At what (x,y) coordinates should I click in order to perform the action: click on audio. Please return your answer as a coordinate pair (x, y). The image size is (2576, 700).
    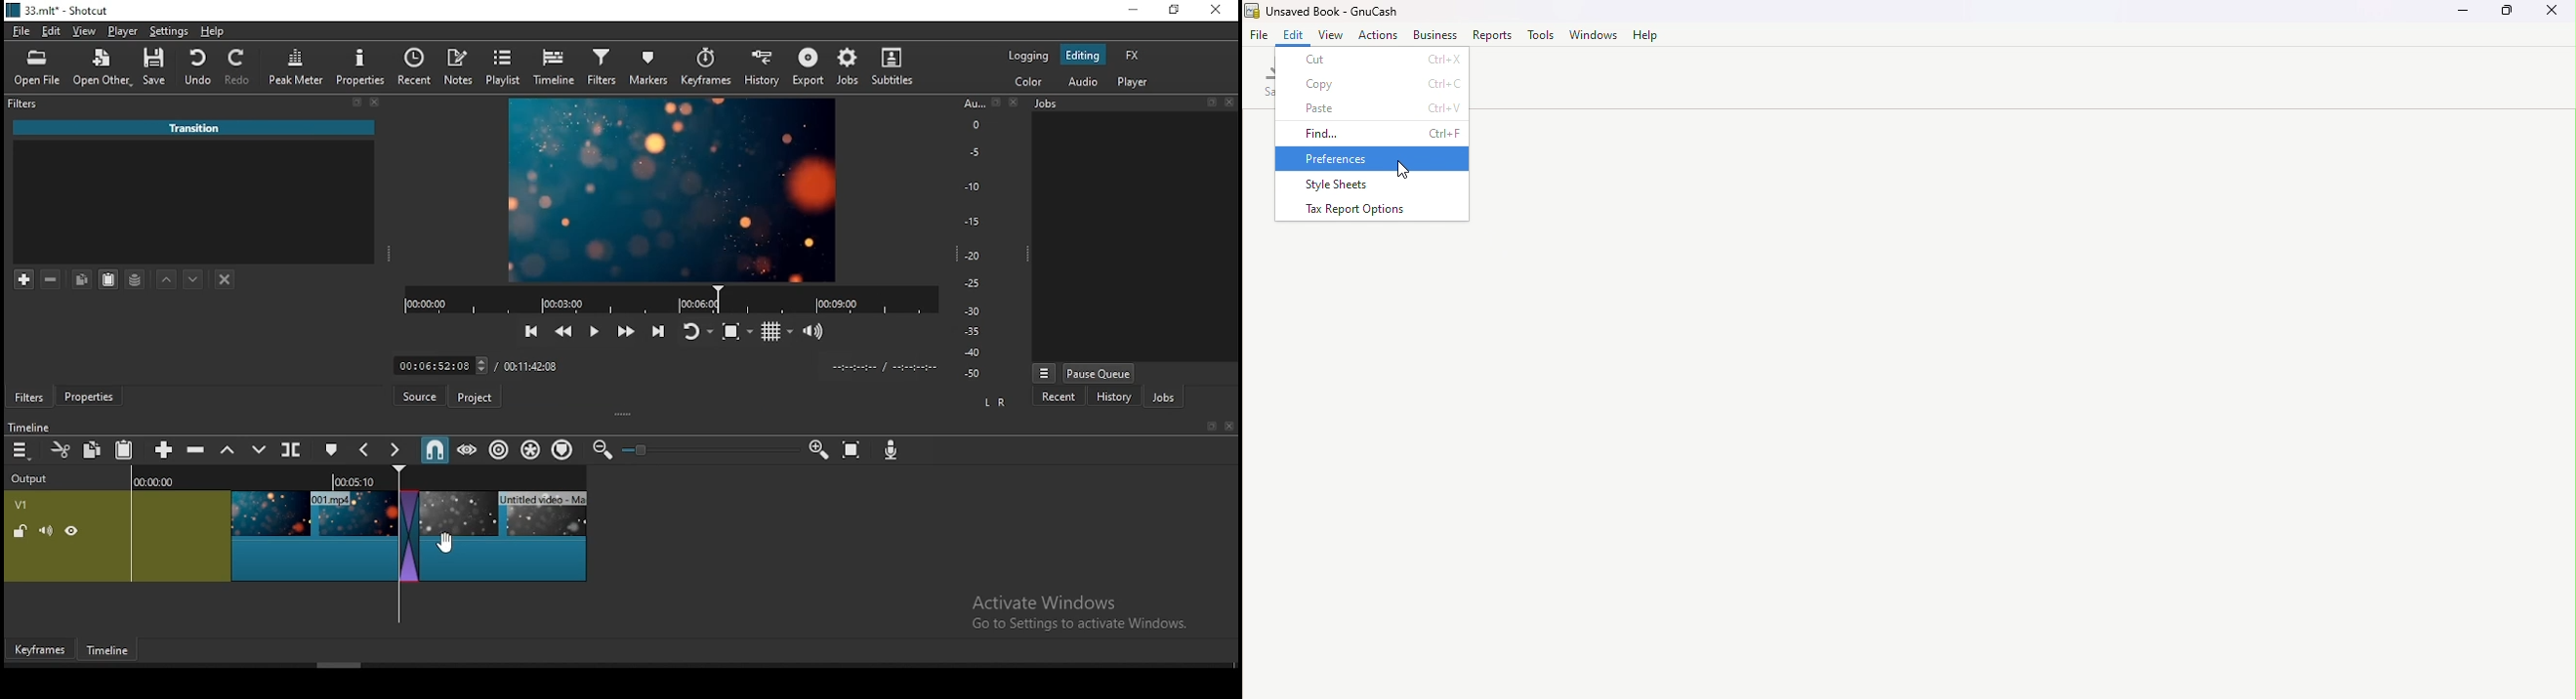
    Looking at the image, I should click on (1086, 82).